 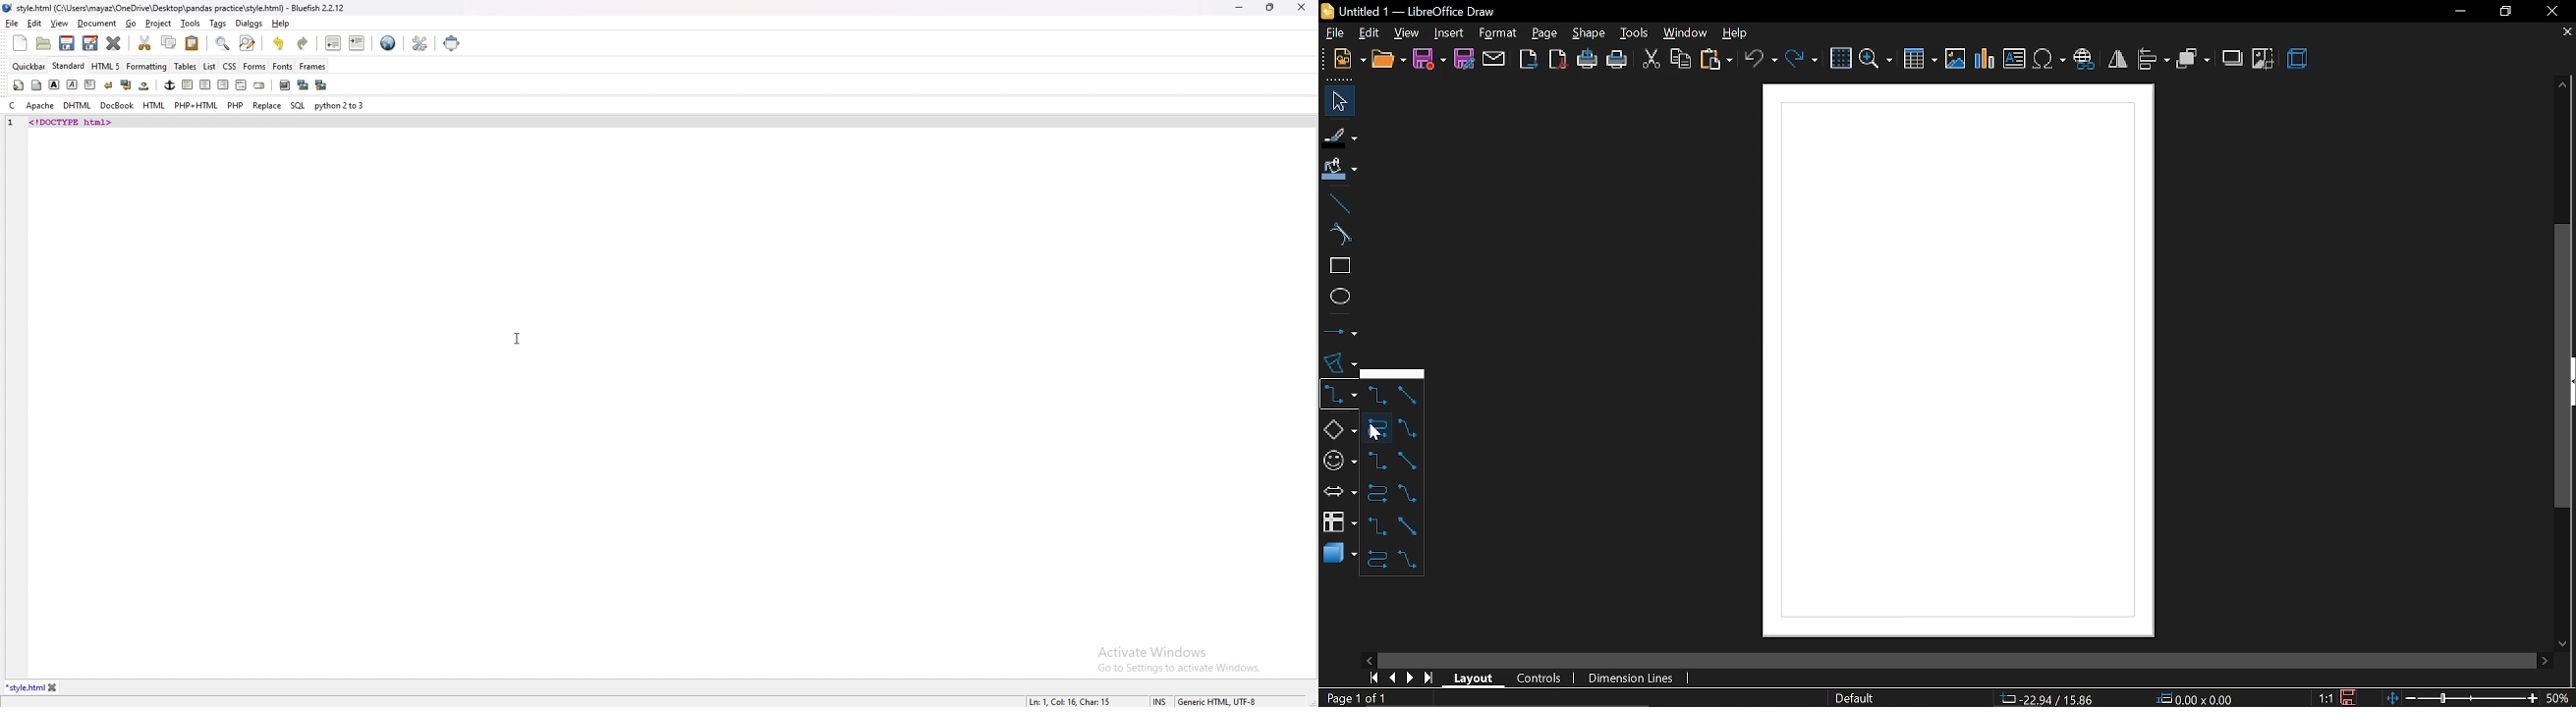 I want to click on format, so click(x=1497, y=33).